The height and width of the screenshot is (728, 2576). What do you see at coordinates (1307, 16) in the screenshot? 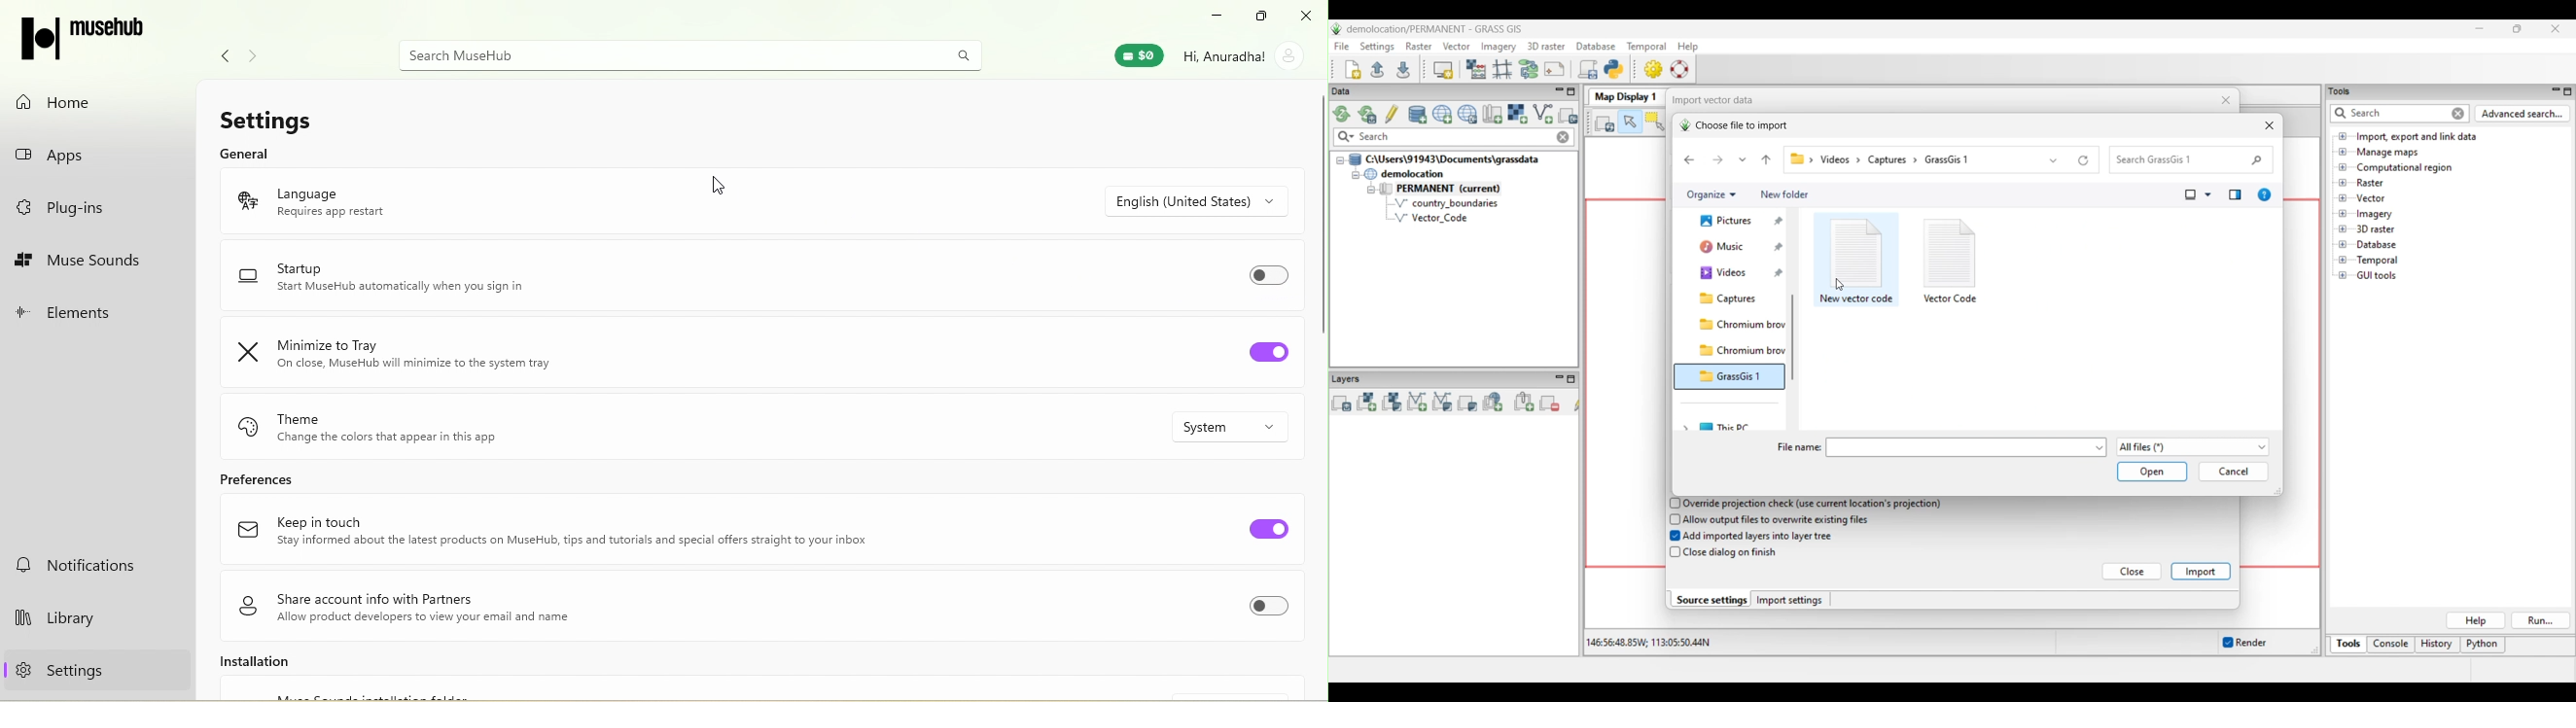
I see `close` at bounding box center [1307, 16].